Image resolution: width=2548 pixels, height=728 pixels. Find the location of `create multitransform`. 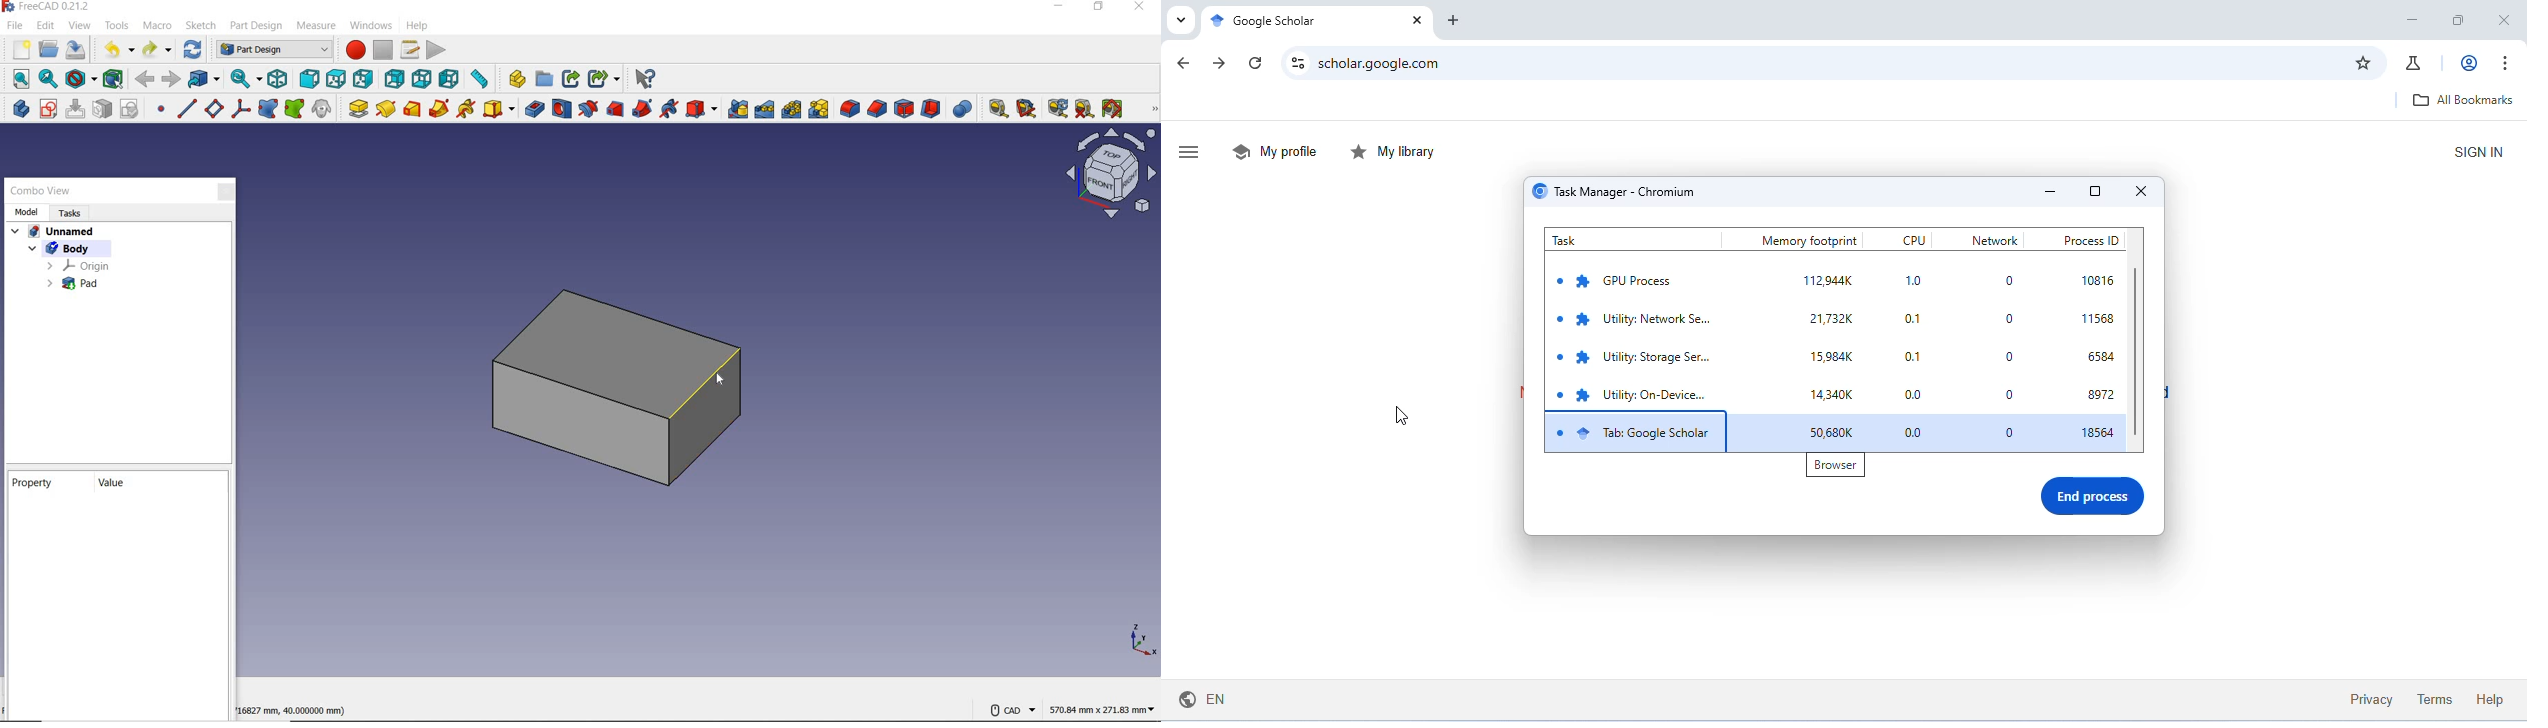

create multitransform is located at coordinates (820, 111).